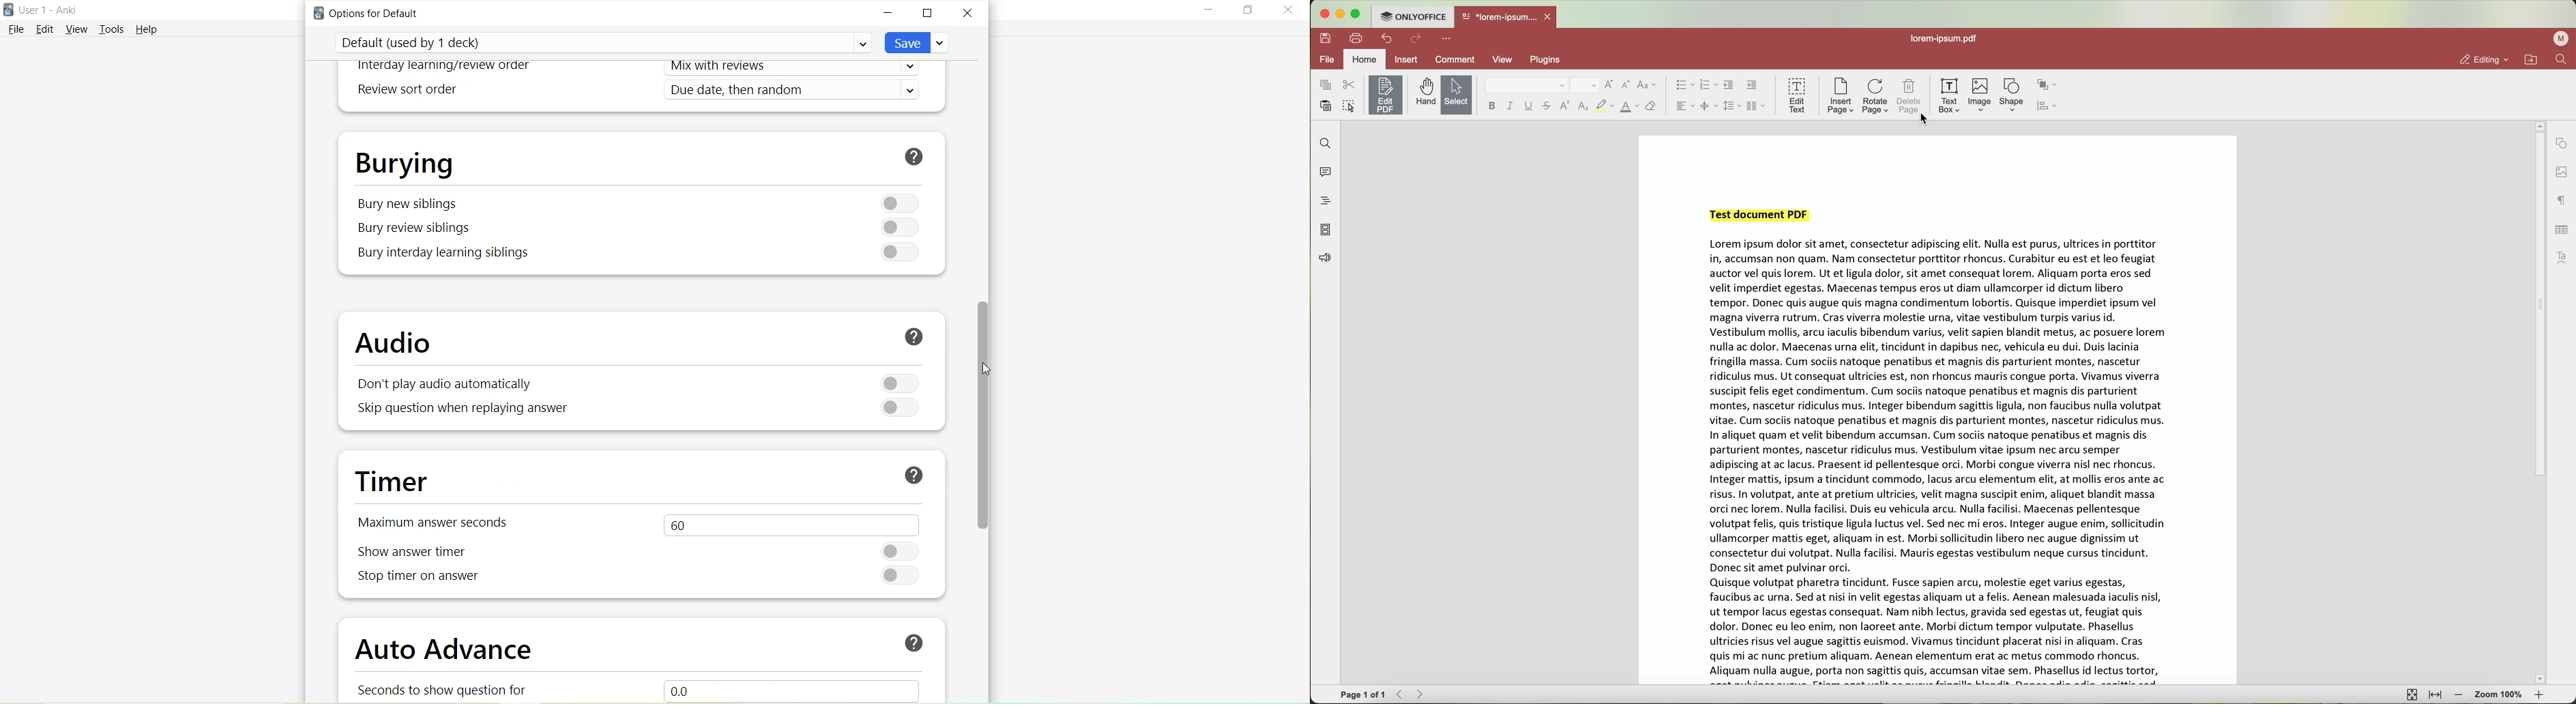 The image size is (2576, 728). I want to click on View, so click(79, 29).